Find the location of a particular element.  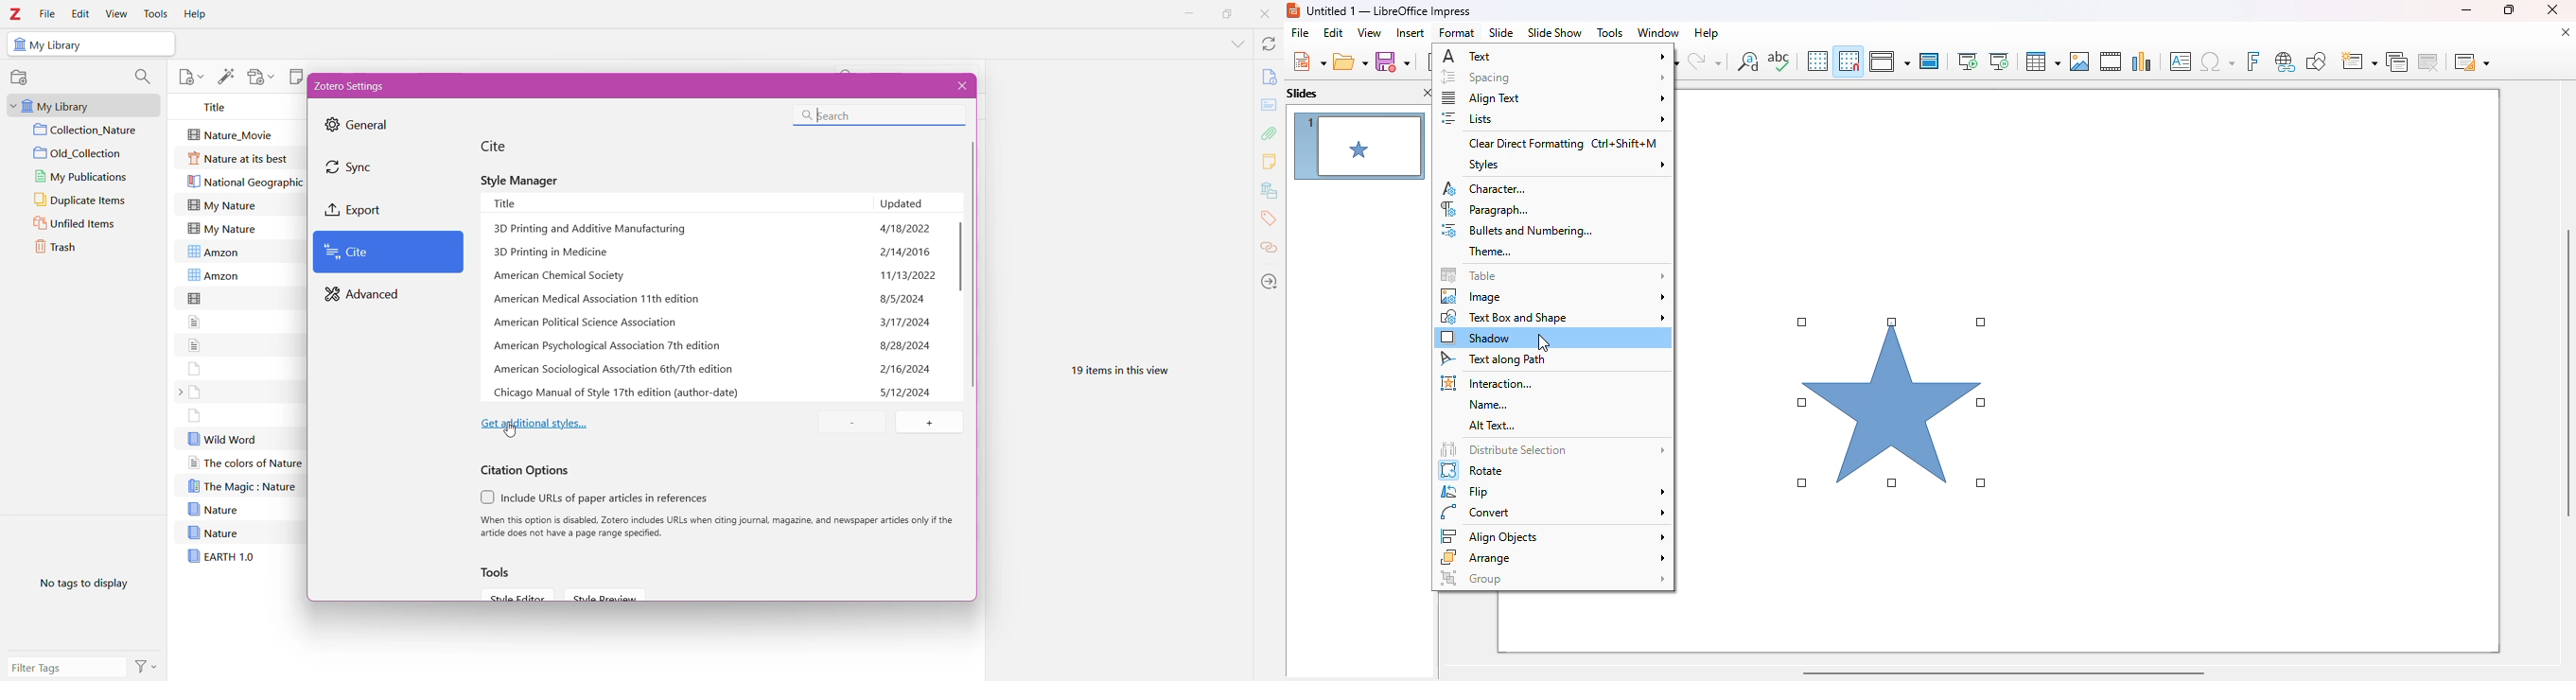

American Psychological Association 7th edition is located at coordinates (612, 346).